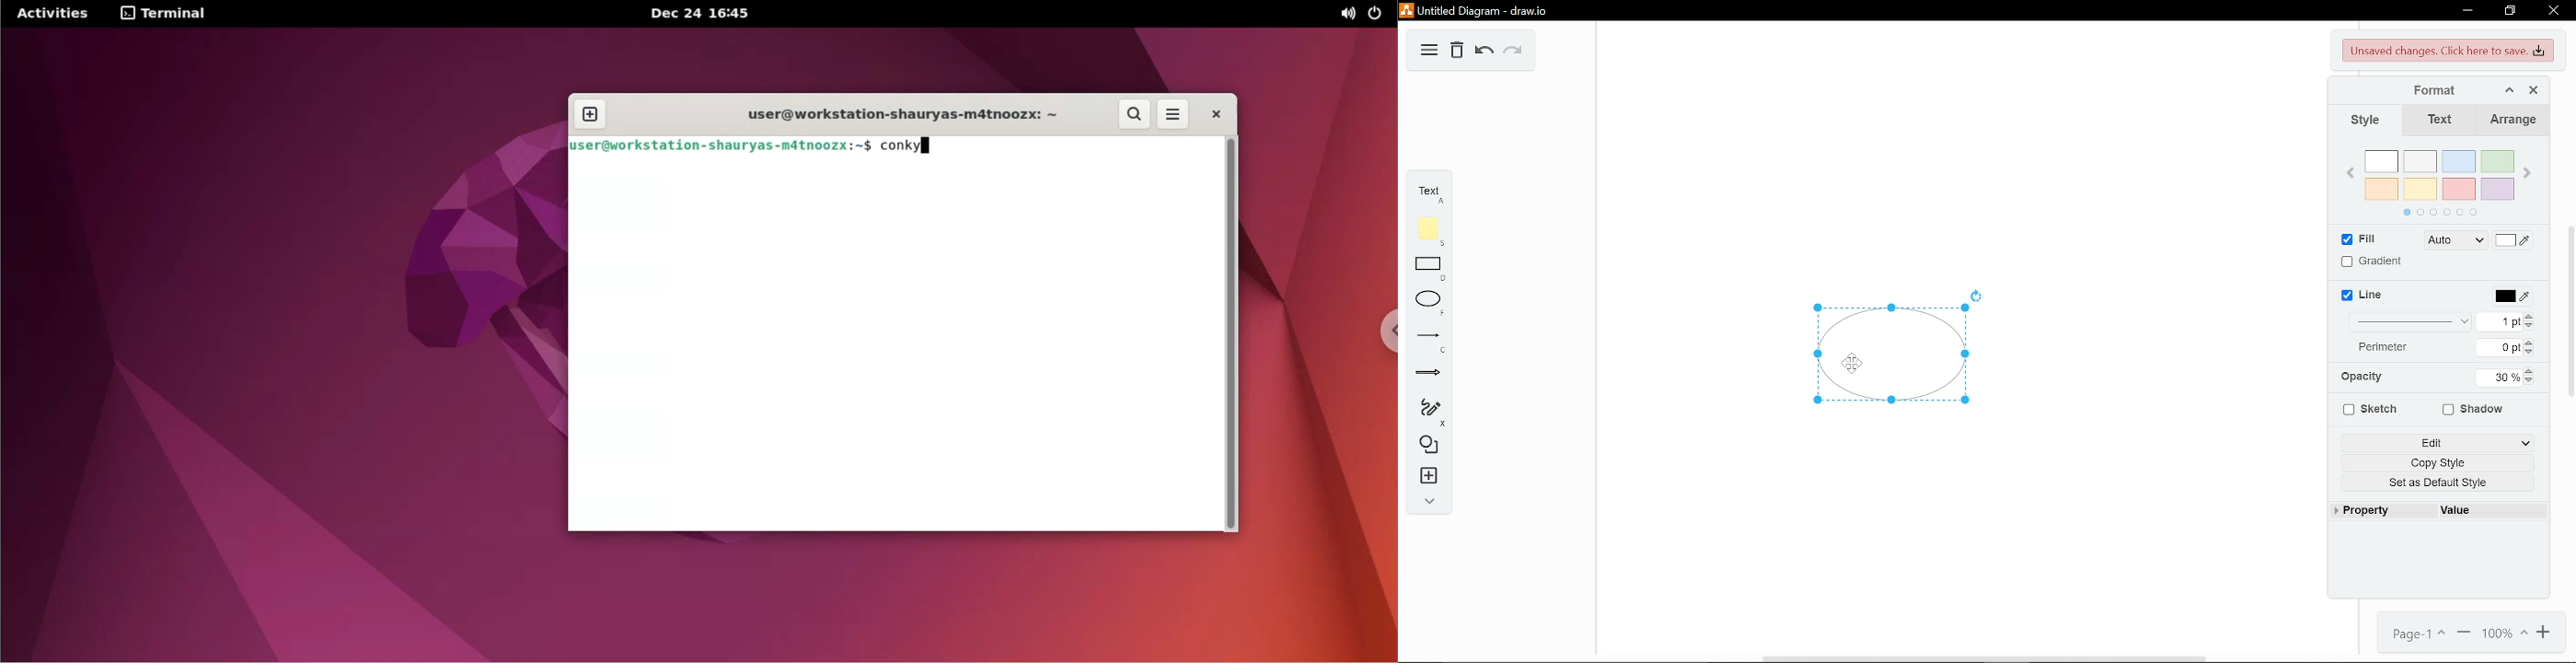  Describe the element at coordinates (1428, 502) in the screenshot. I see `Expand collapse` at that location.